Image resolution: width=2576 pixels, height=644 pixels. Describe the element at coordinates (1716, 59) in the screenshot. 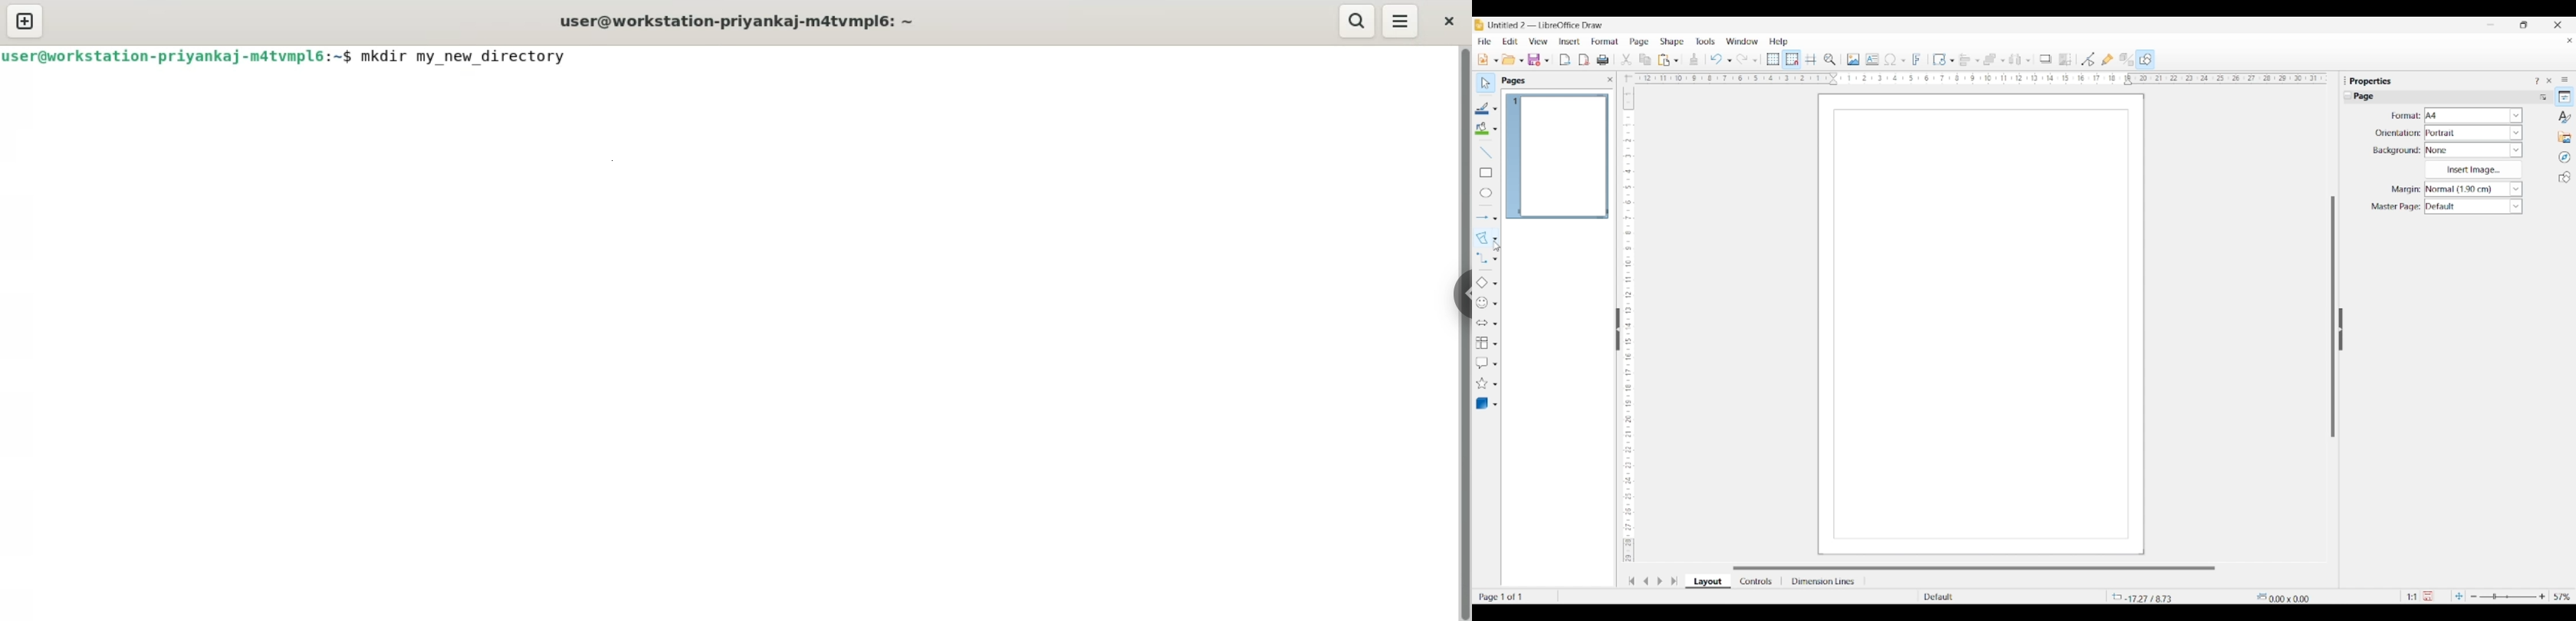

I see `Undo last action done` at that location.